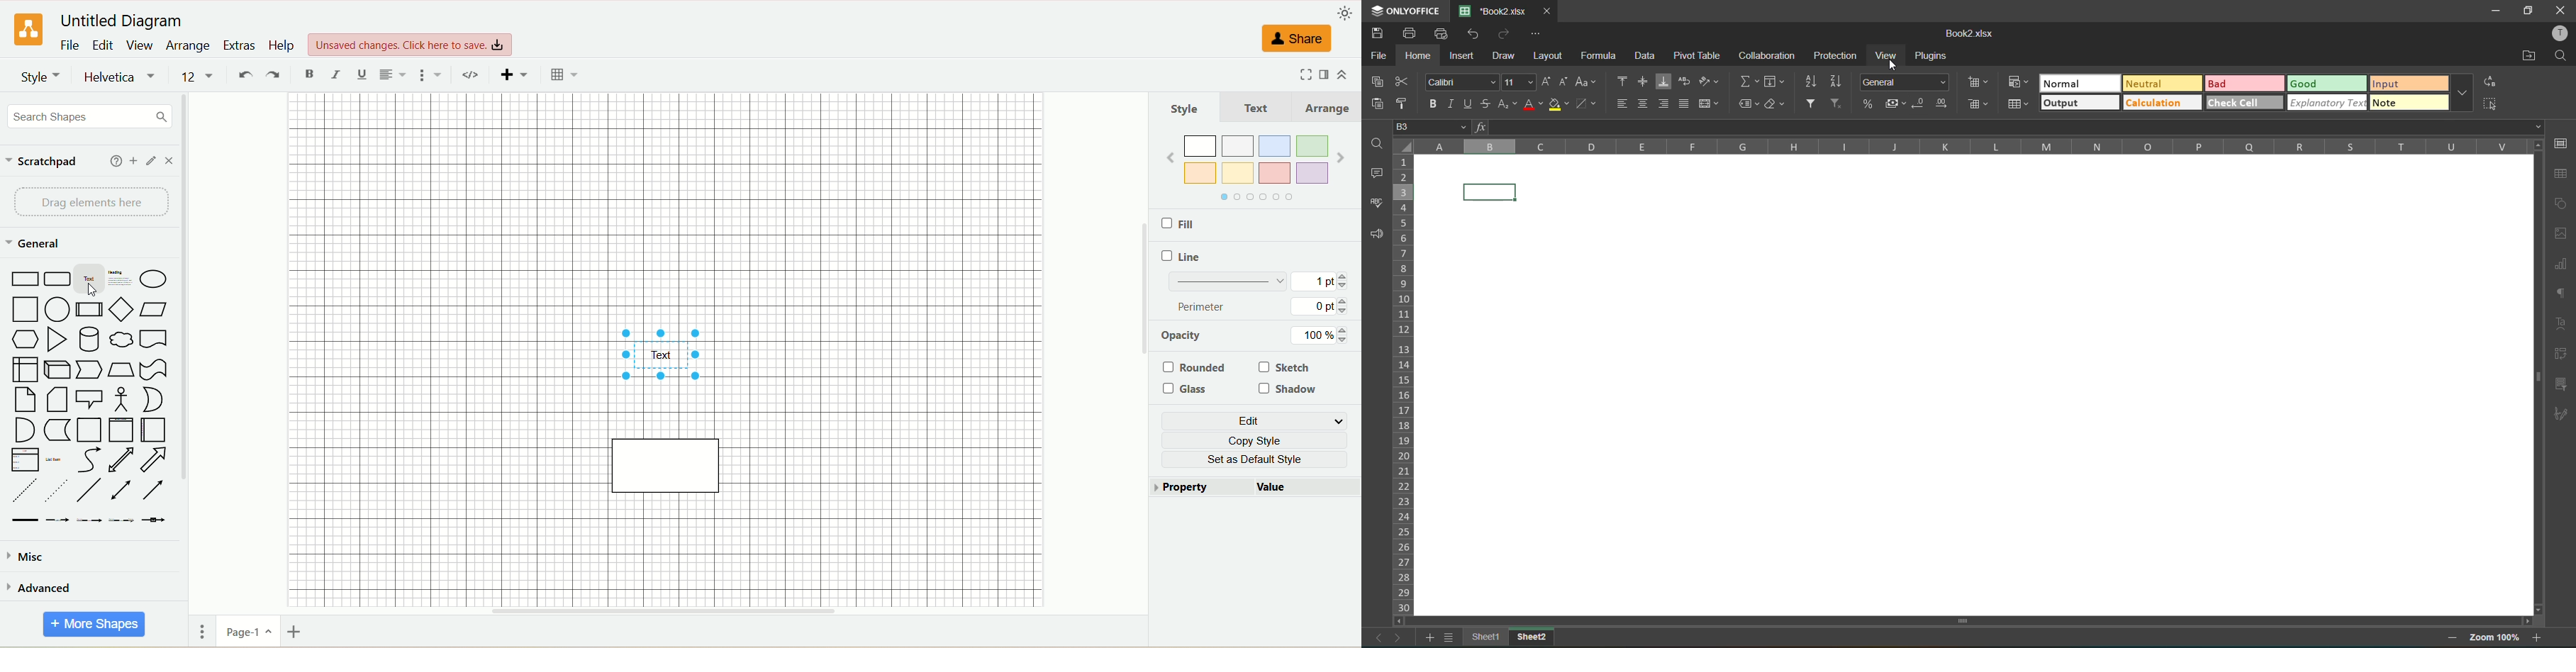 This screenshot has height=672, width=2576. Describe the element at coordinates (184, 346) in the screenshot. I see `vertical scroll bar` at that location.